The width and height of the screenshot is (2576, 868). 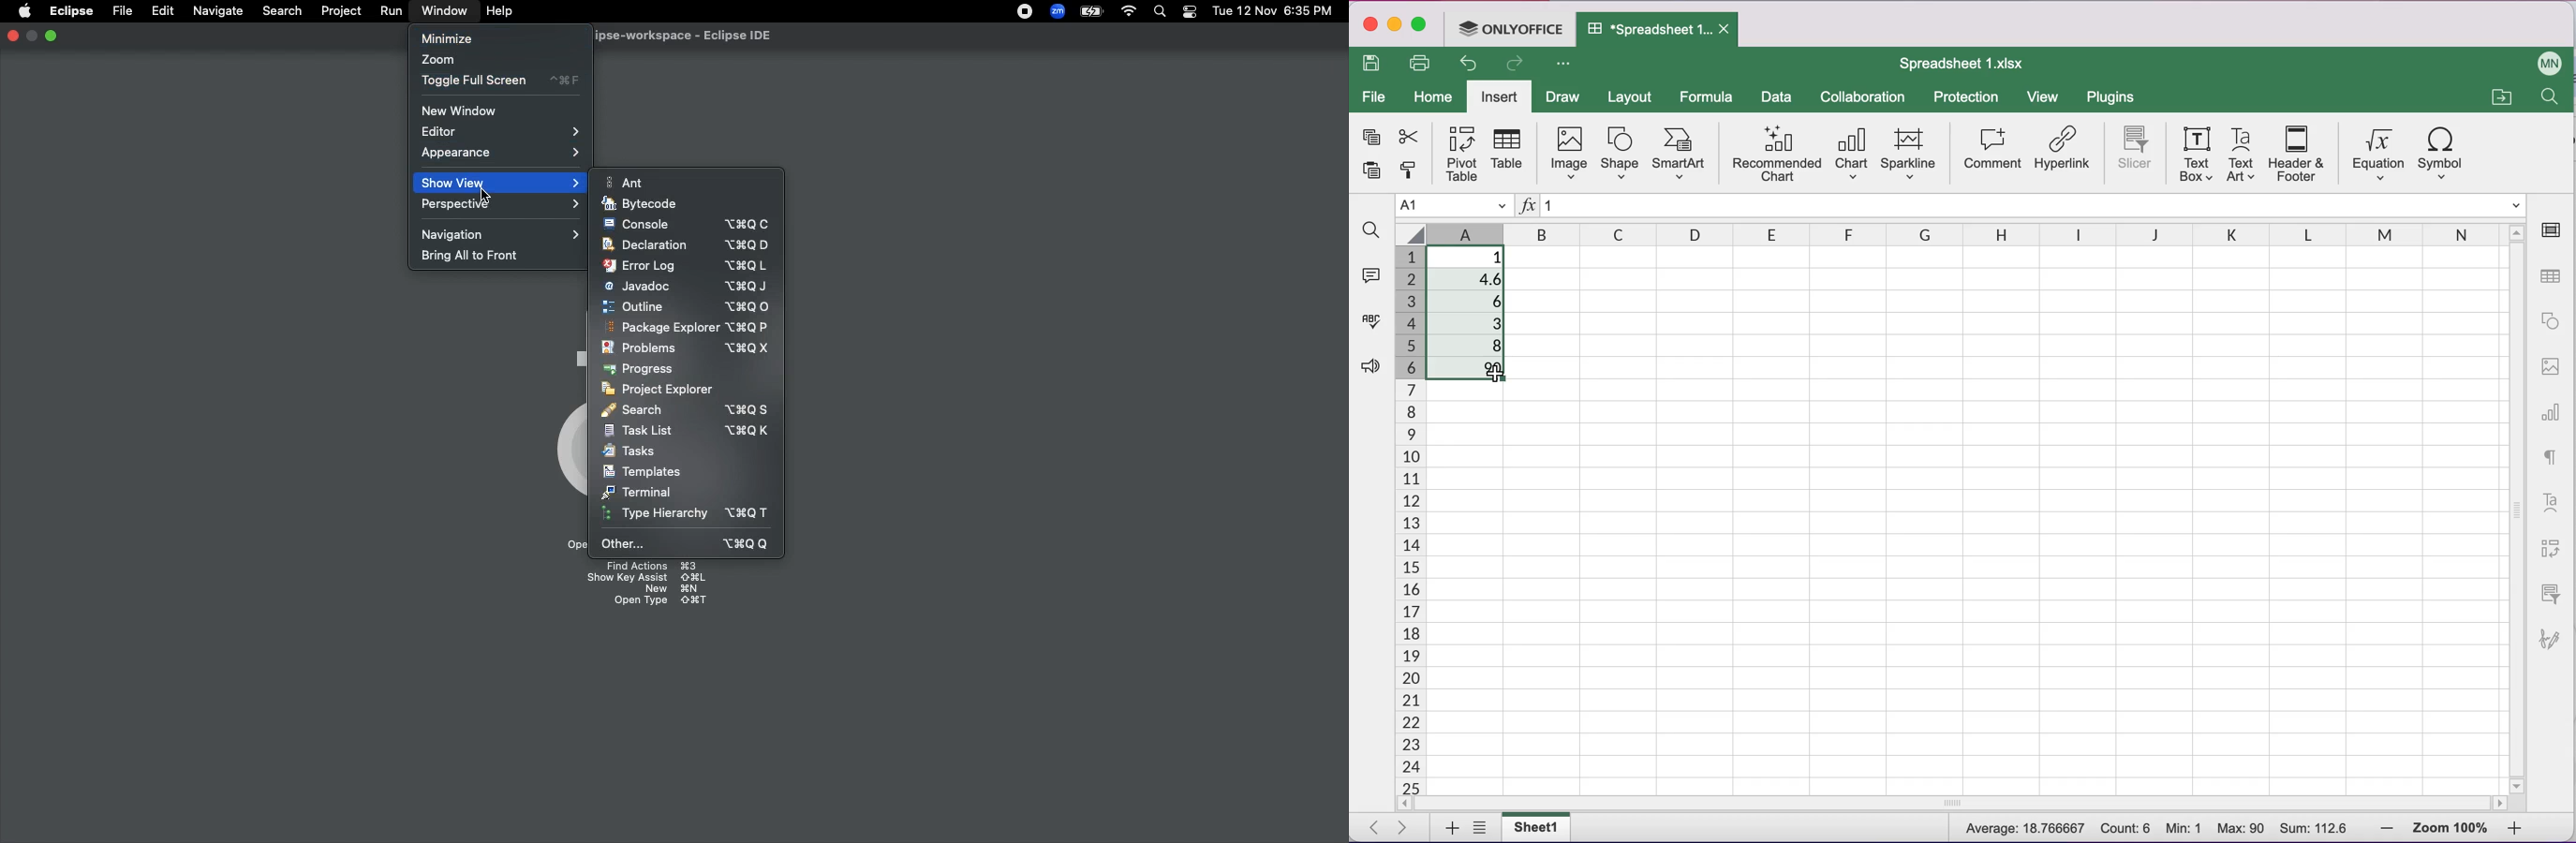 I want to click on pivot table, so click(x=1458, y=153).